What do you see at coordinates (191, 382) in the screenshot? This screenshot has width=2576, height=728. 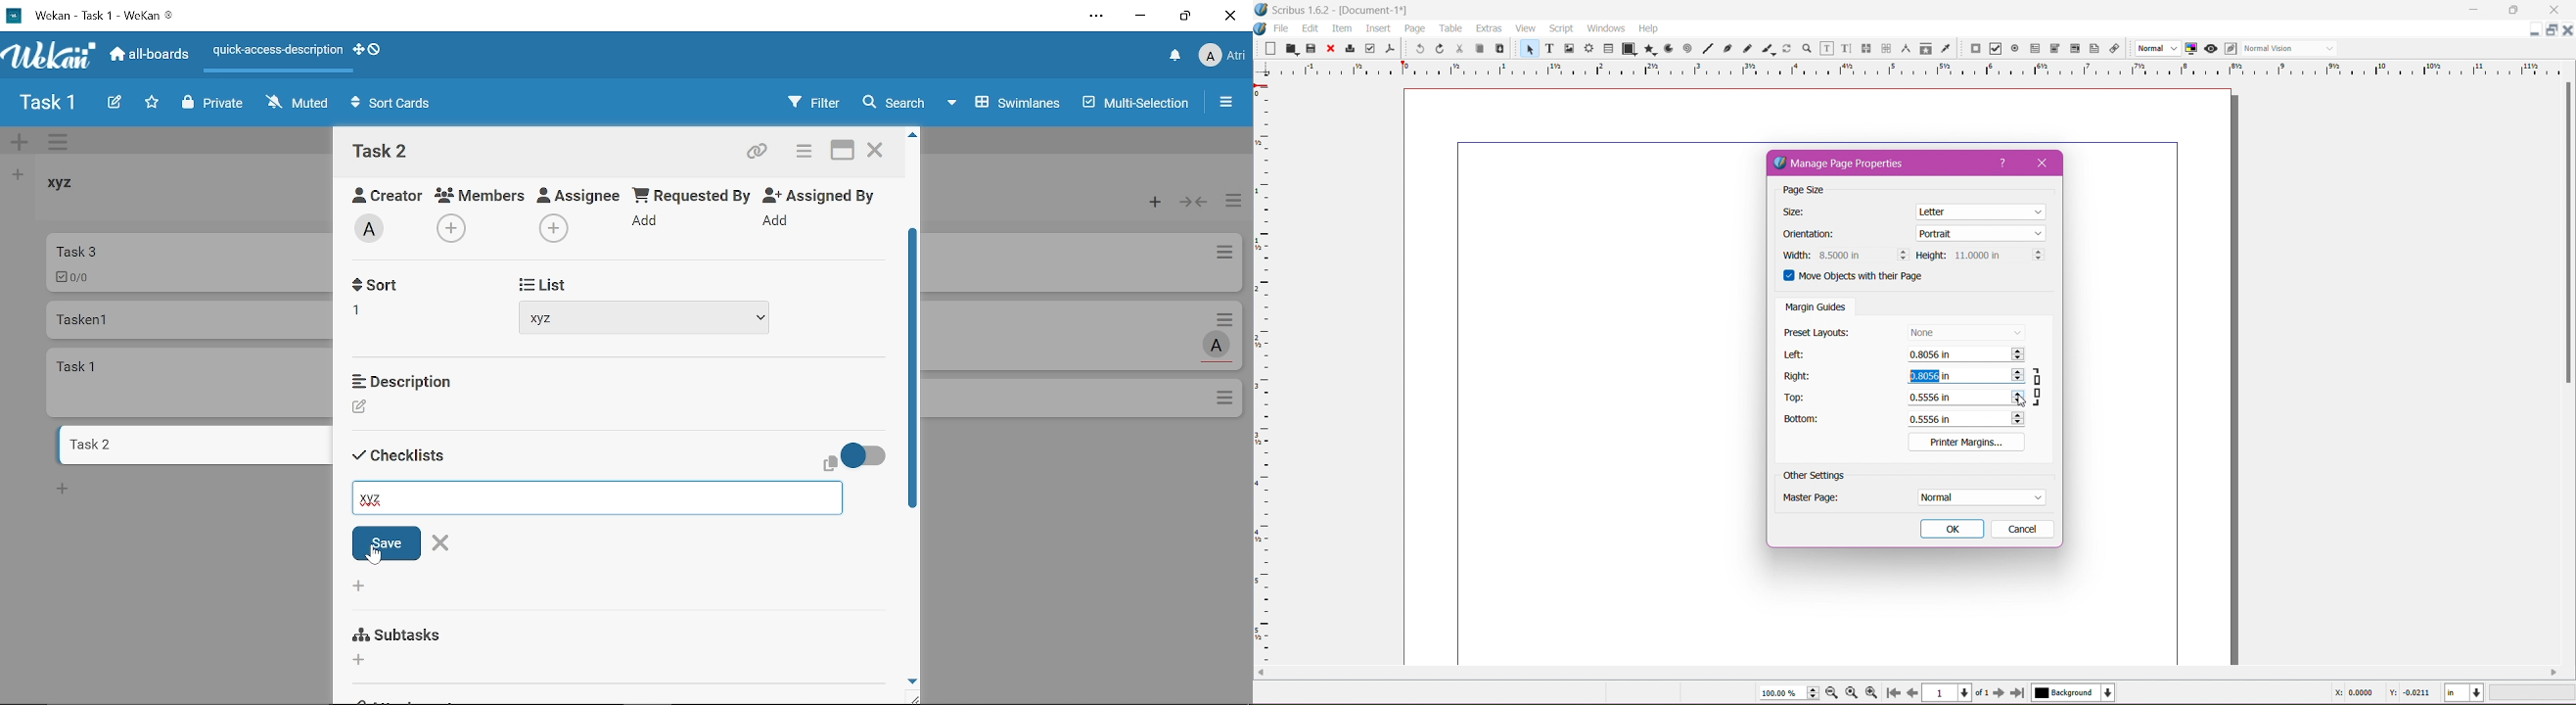 I see `card named "task 1"` at bounding box center [191, 382].